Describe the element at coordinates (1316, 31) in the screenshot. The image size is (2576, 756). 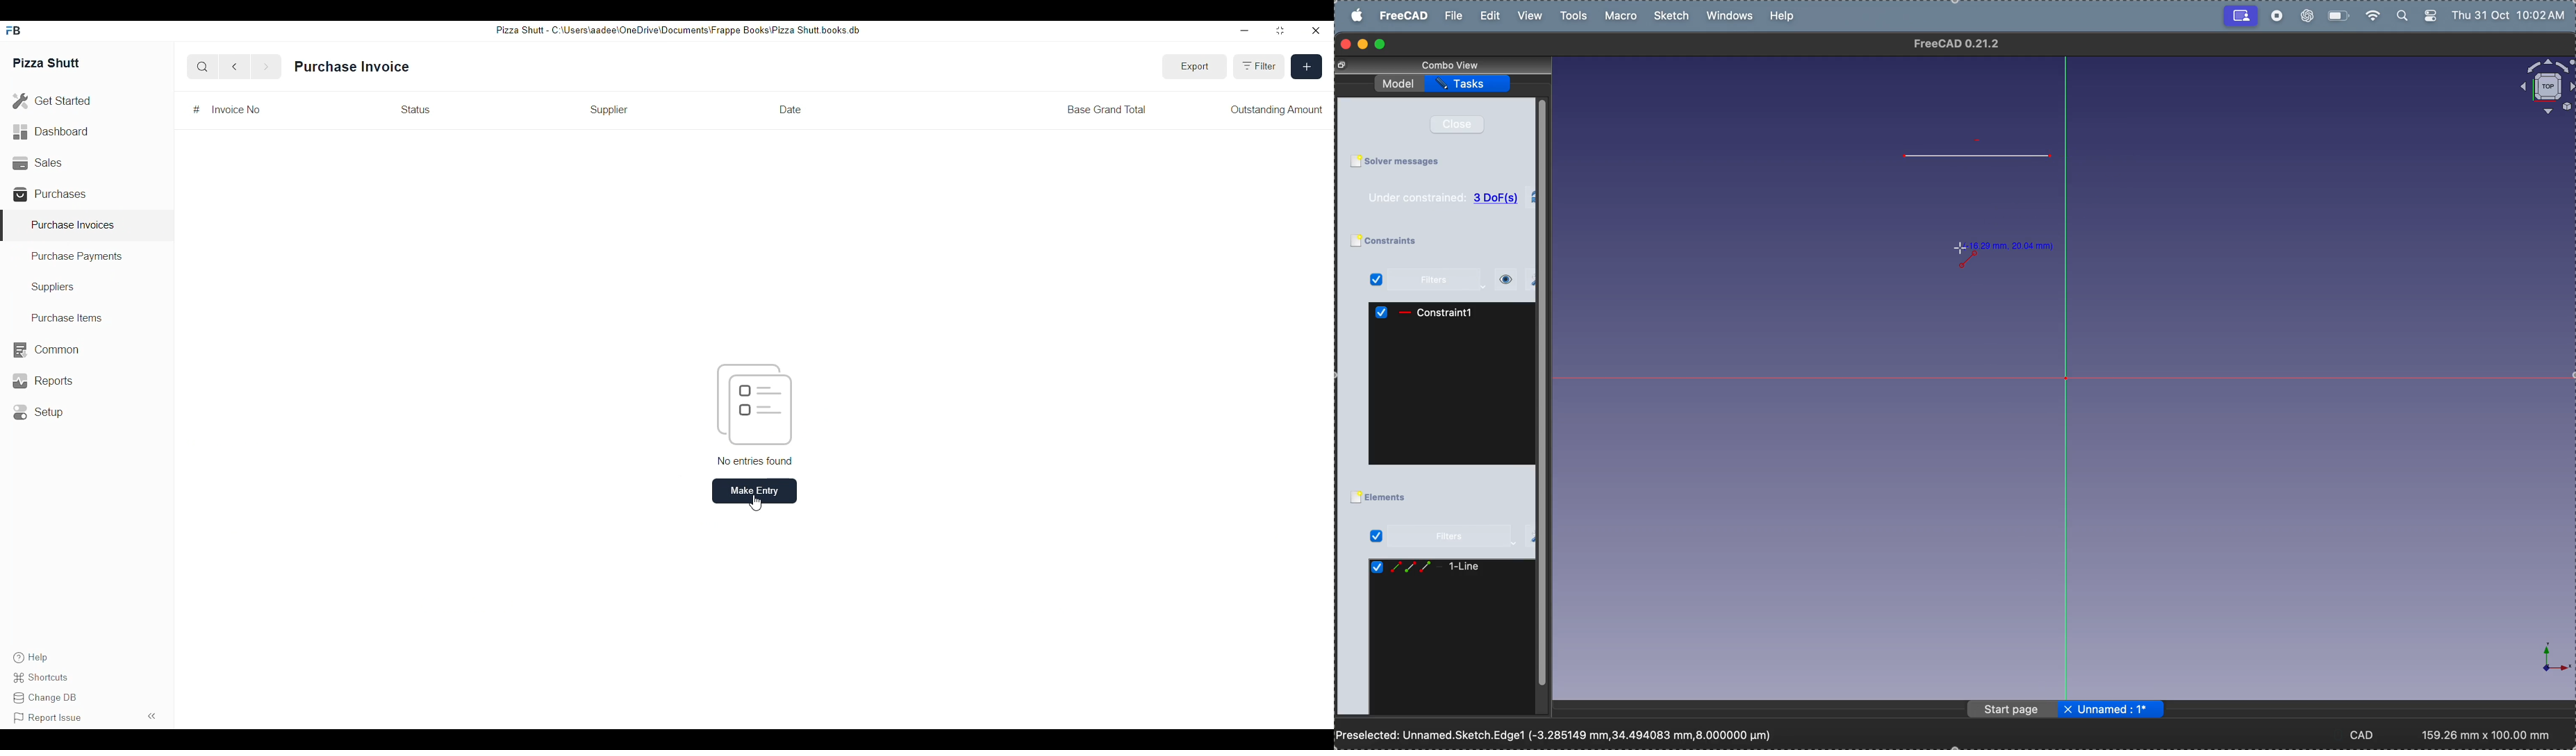
I see `close` at that location.